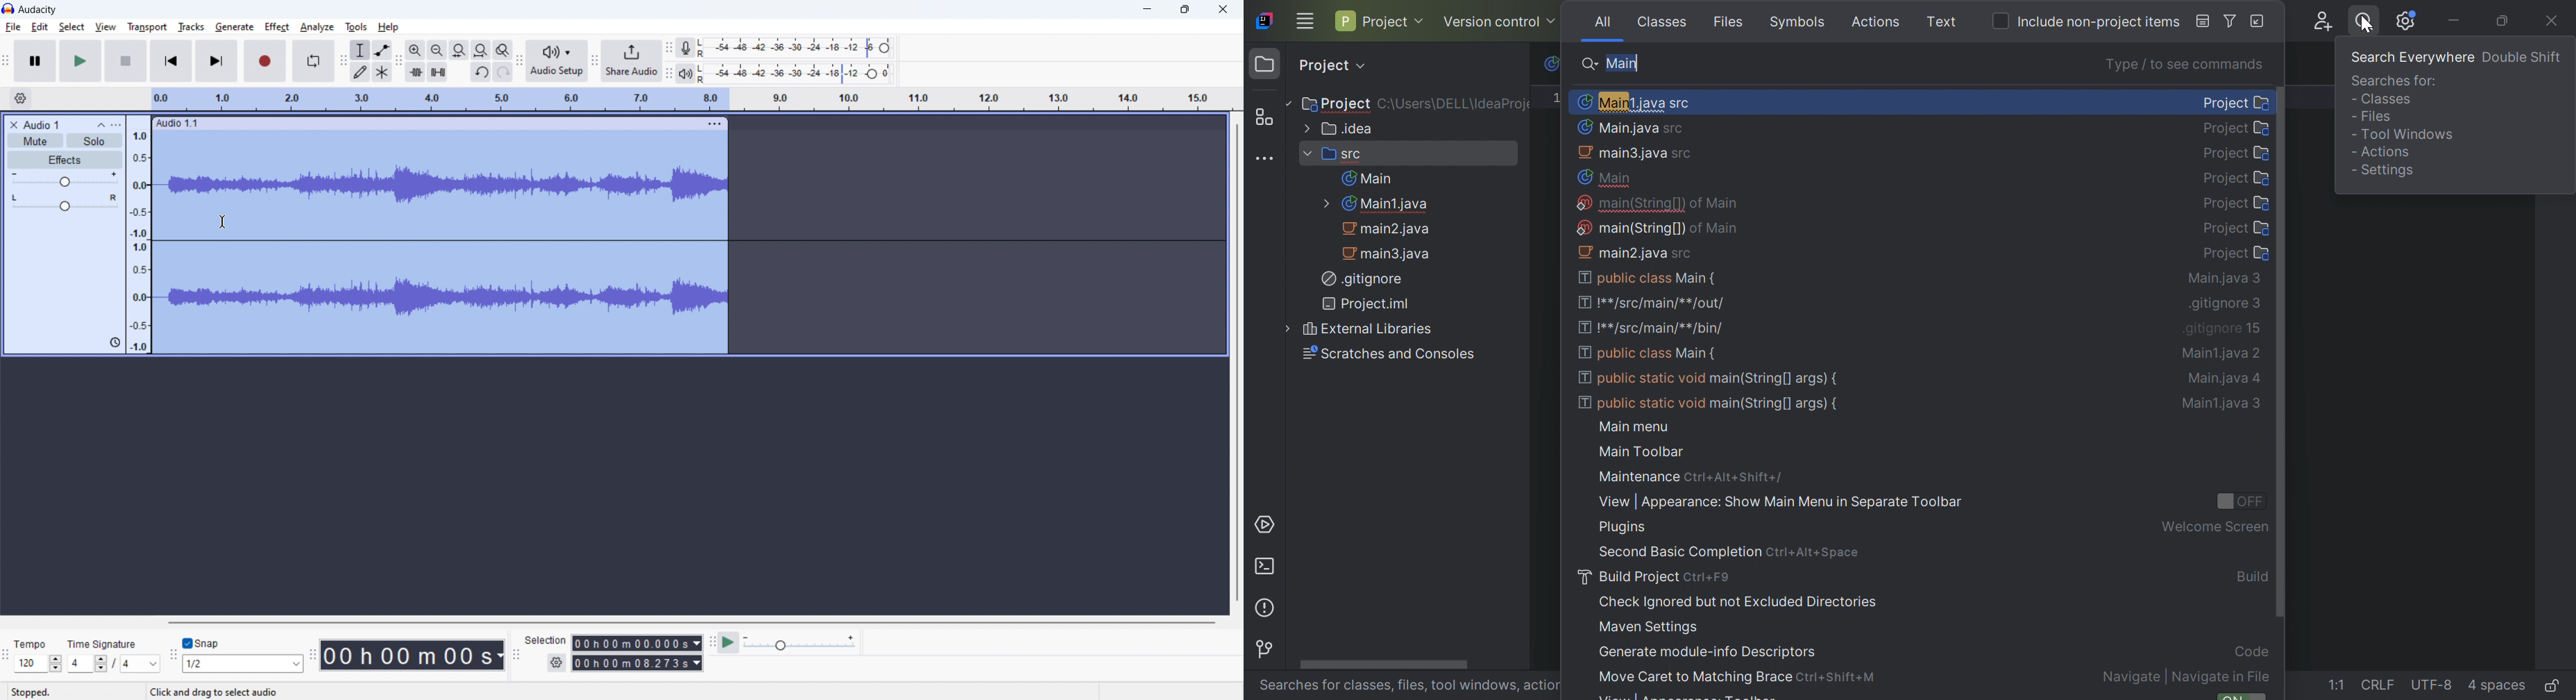 This screenshot has height=700, width=2576. What do you see at coordinates (1389, 253) in the screenshot?
I see `main3.java` at bounding box center [1389, 253].